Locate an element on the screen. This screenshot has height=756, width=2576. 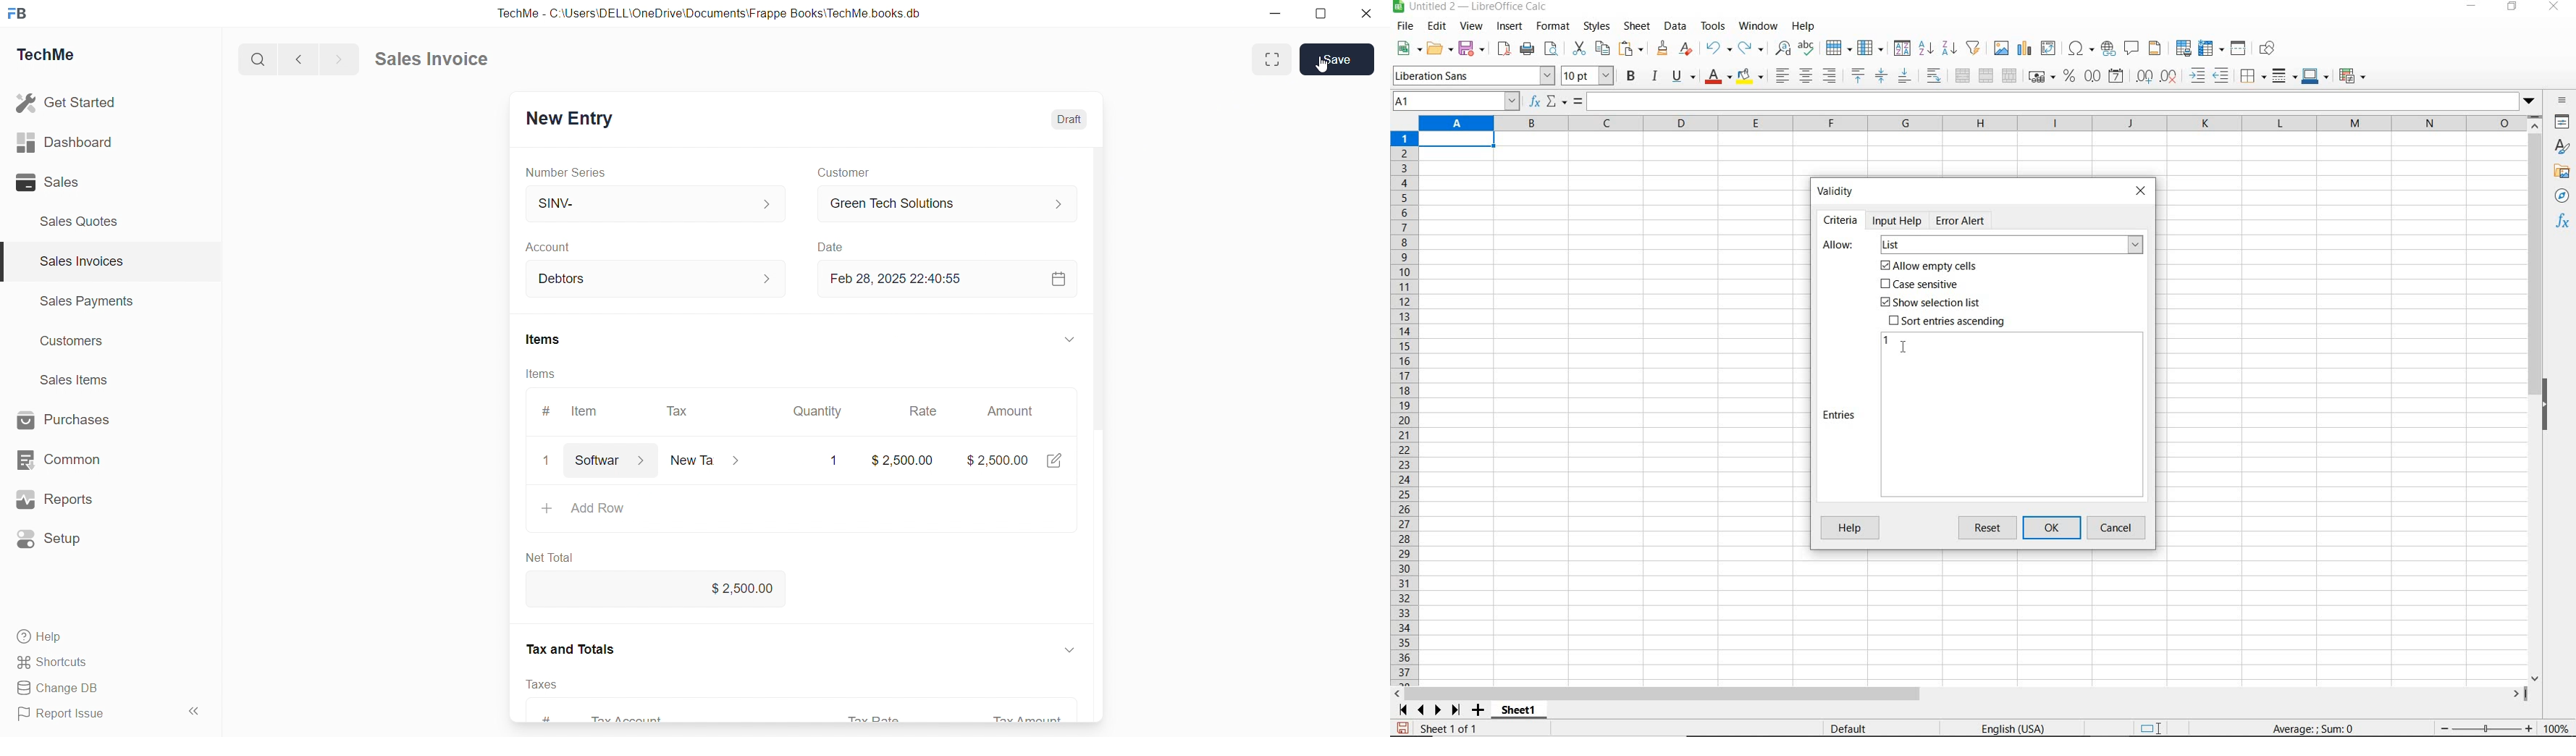
Sales invoices is located at coordinates (80, 261).